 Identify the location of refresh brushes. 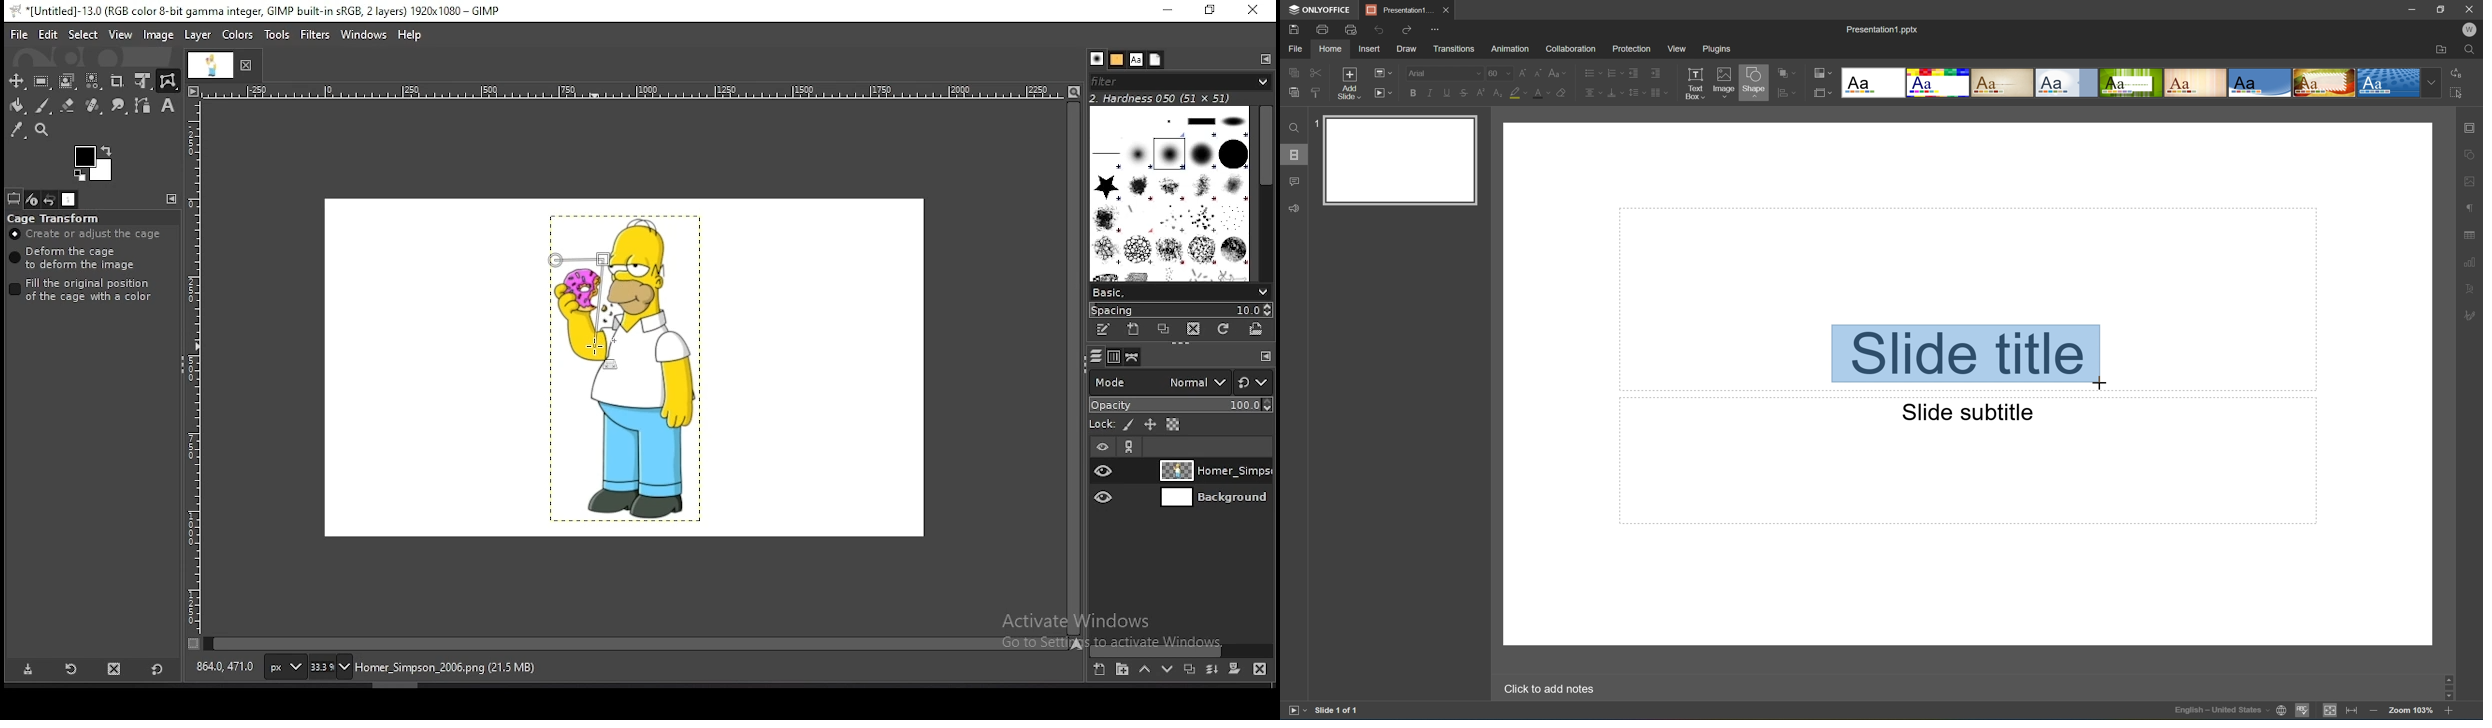
(1224, 329).